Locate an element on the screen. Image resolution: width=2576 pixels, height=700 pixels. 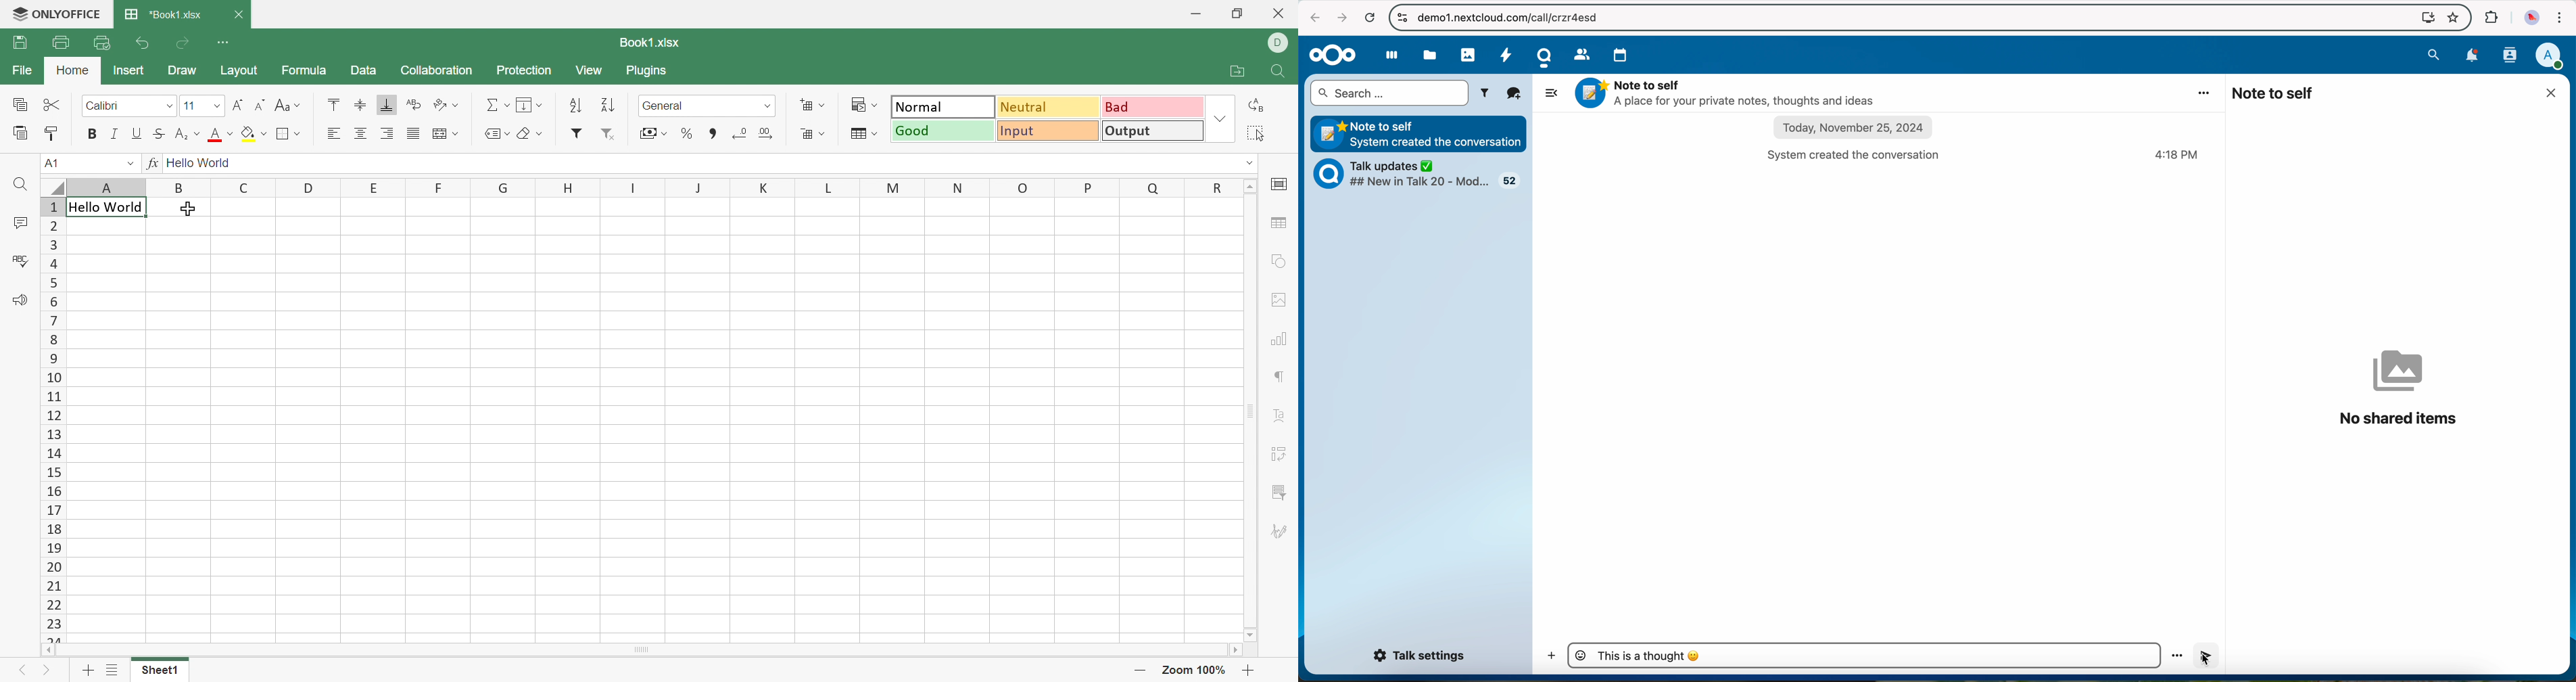
date is located at coordinates (1855, 129).